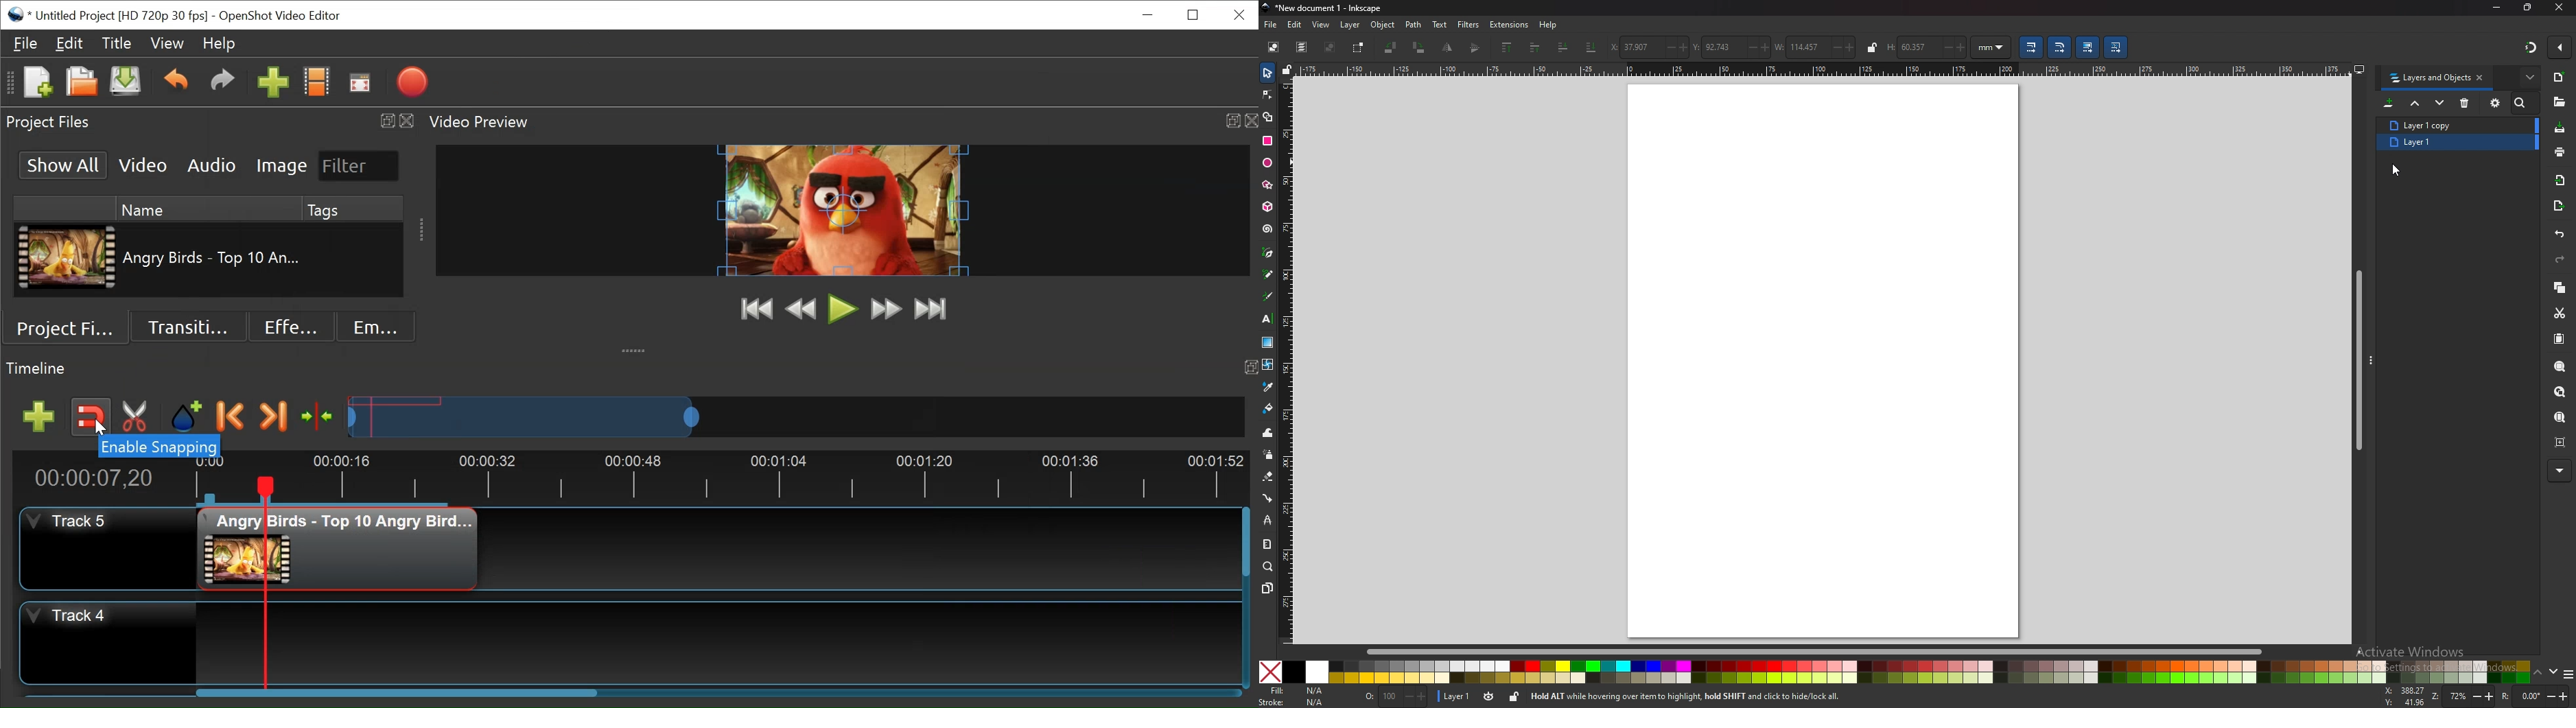 The image size is (2576, 728). What do you see at coordinates (210, 167) in the screenshot?
I see `Audio` at bounding box center [210, 167].